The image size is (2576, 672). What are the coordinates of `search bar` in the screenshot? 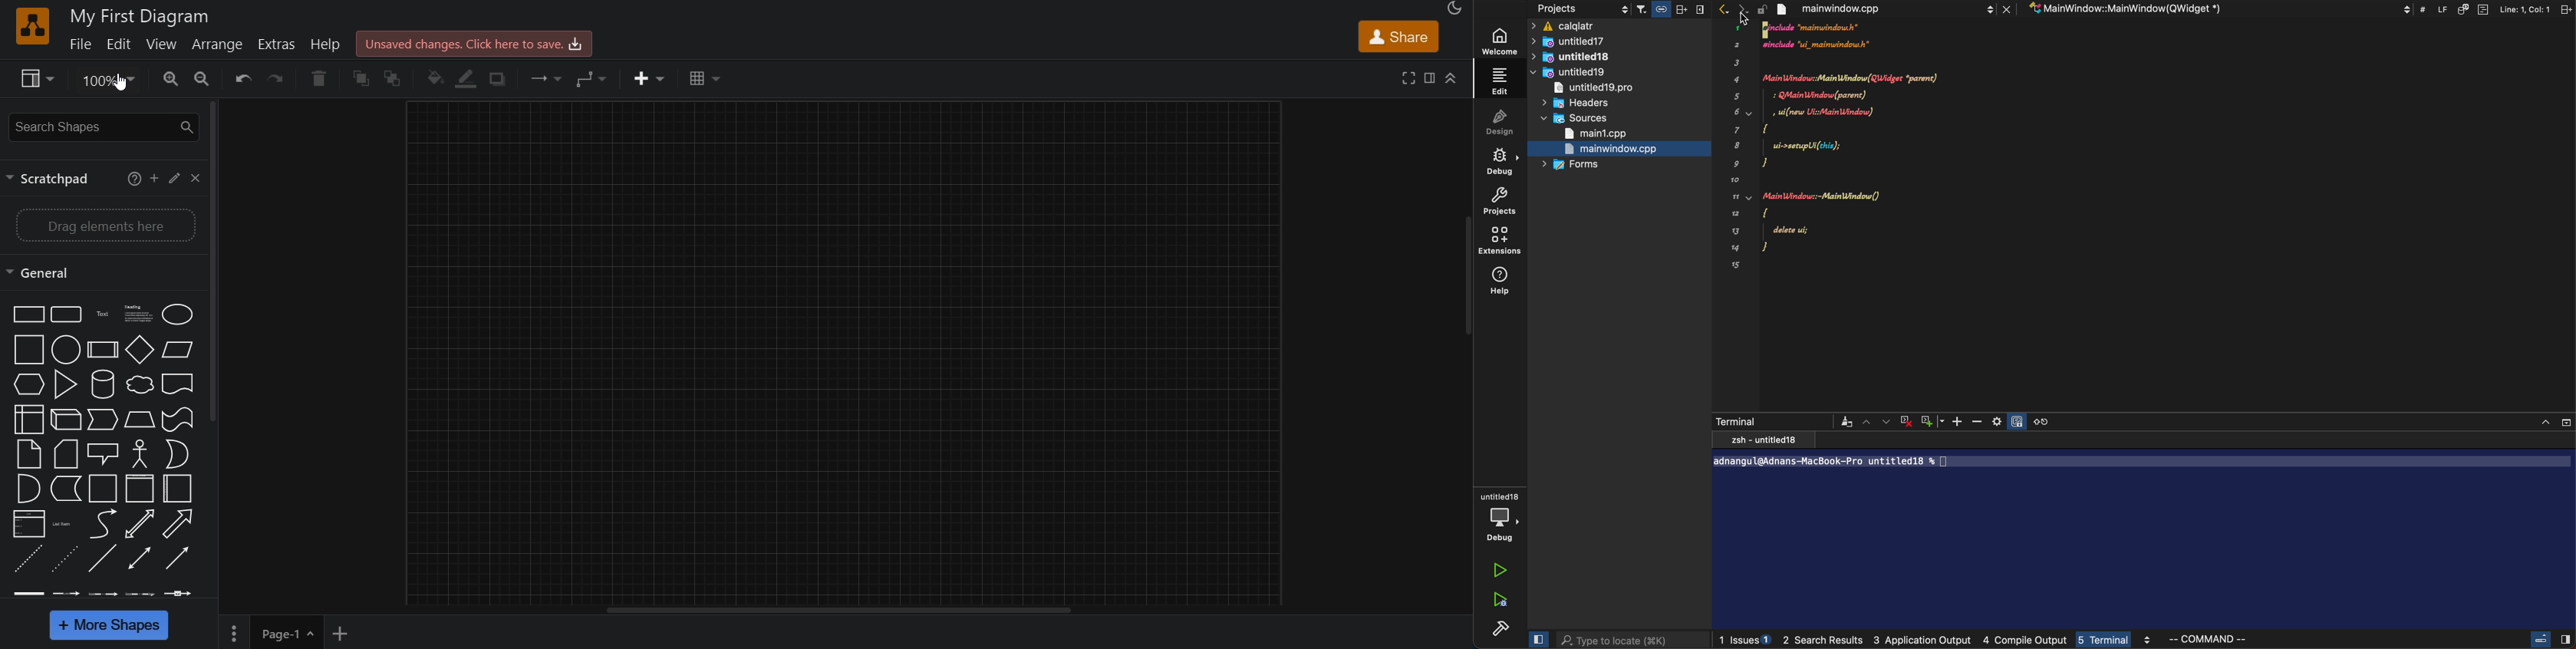 It's located at (1631, 641).